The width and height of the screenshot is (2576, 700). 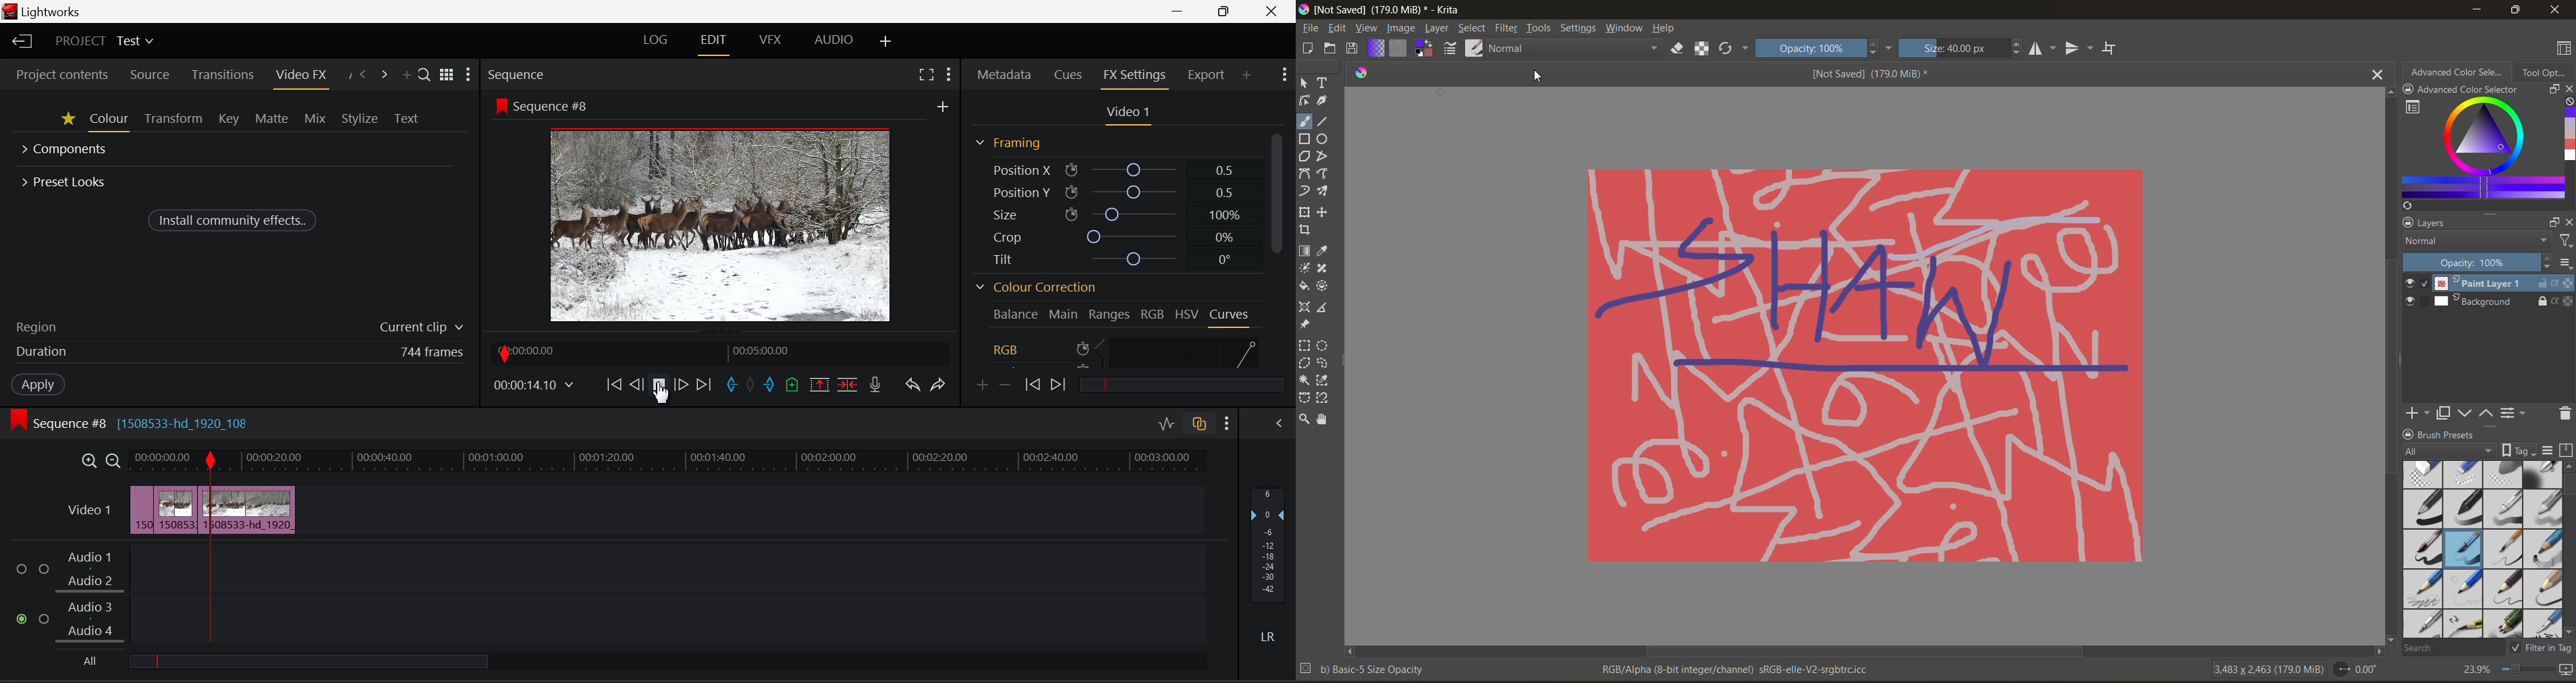 I want to click on Opacity: 100%, so click(x=1825, y=49).